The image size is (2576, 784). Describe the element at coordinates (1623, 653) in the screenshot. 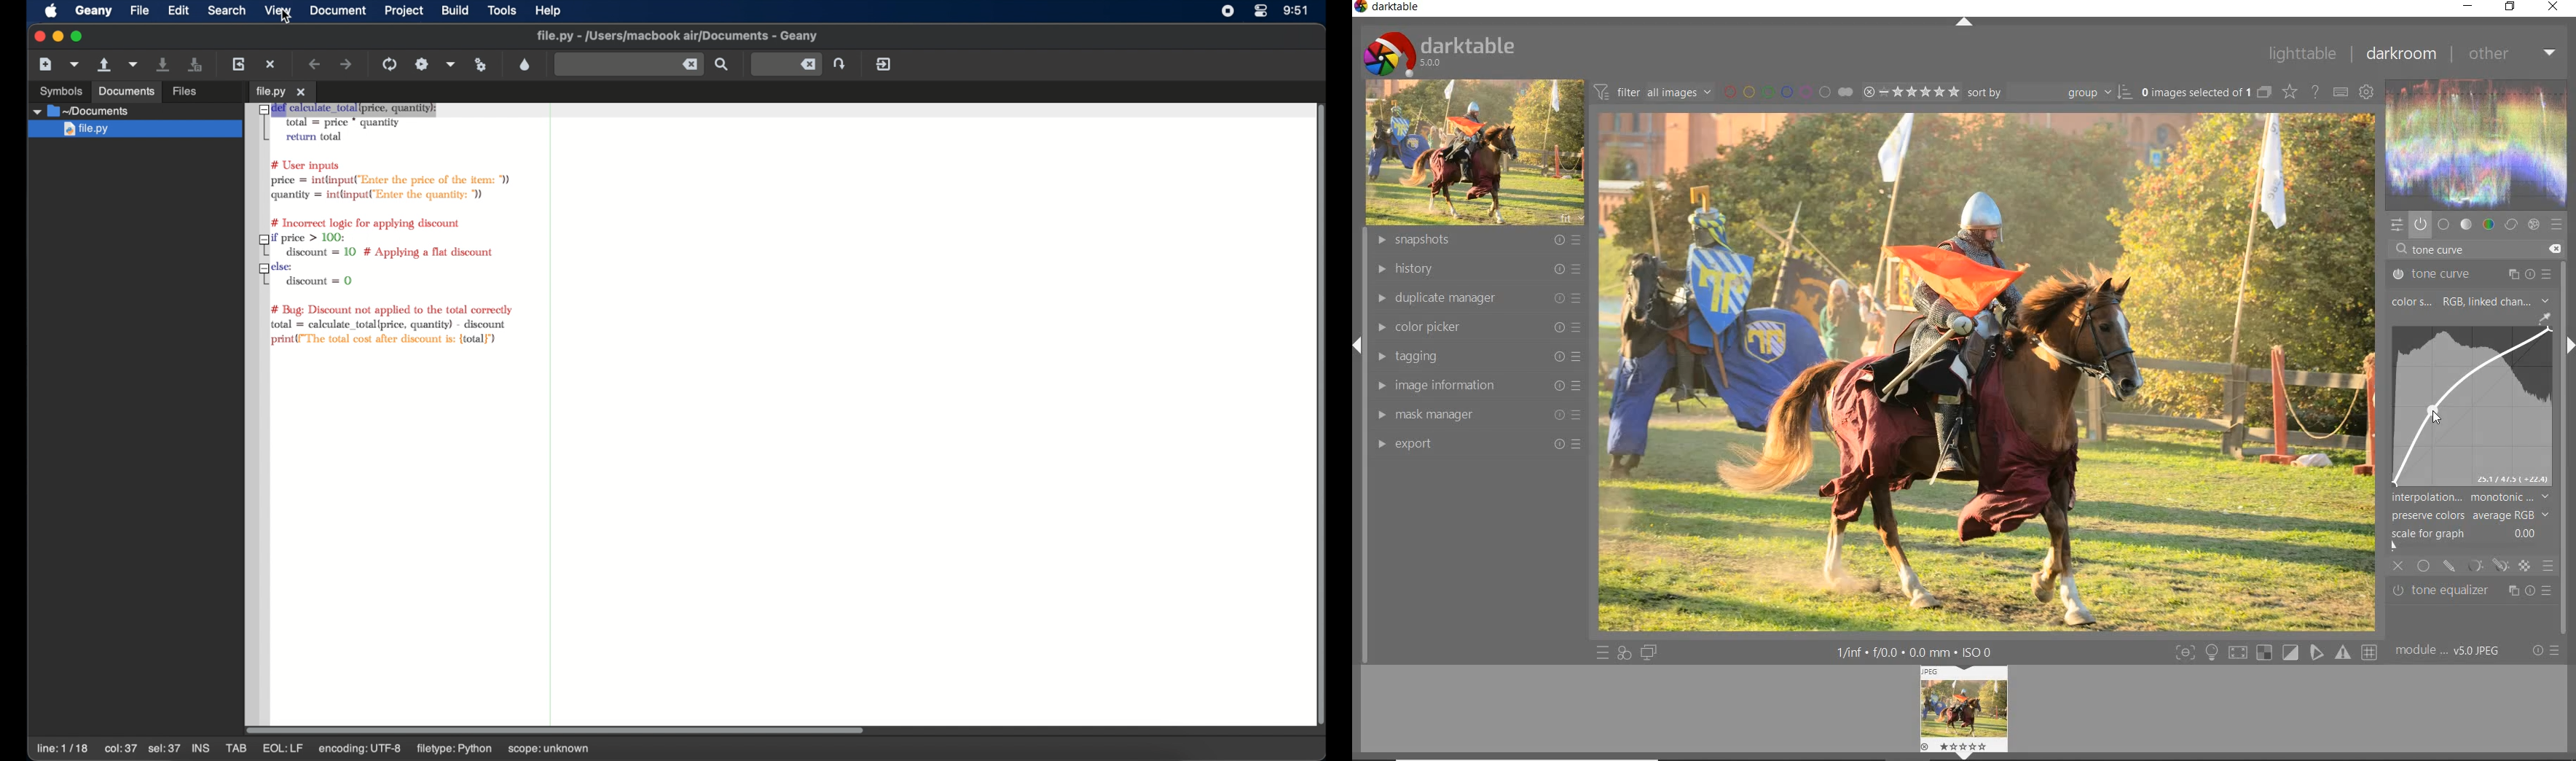

I see `quick access for applying any of your styles` at that location.